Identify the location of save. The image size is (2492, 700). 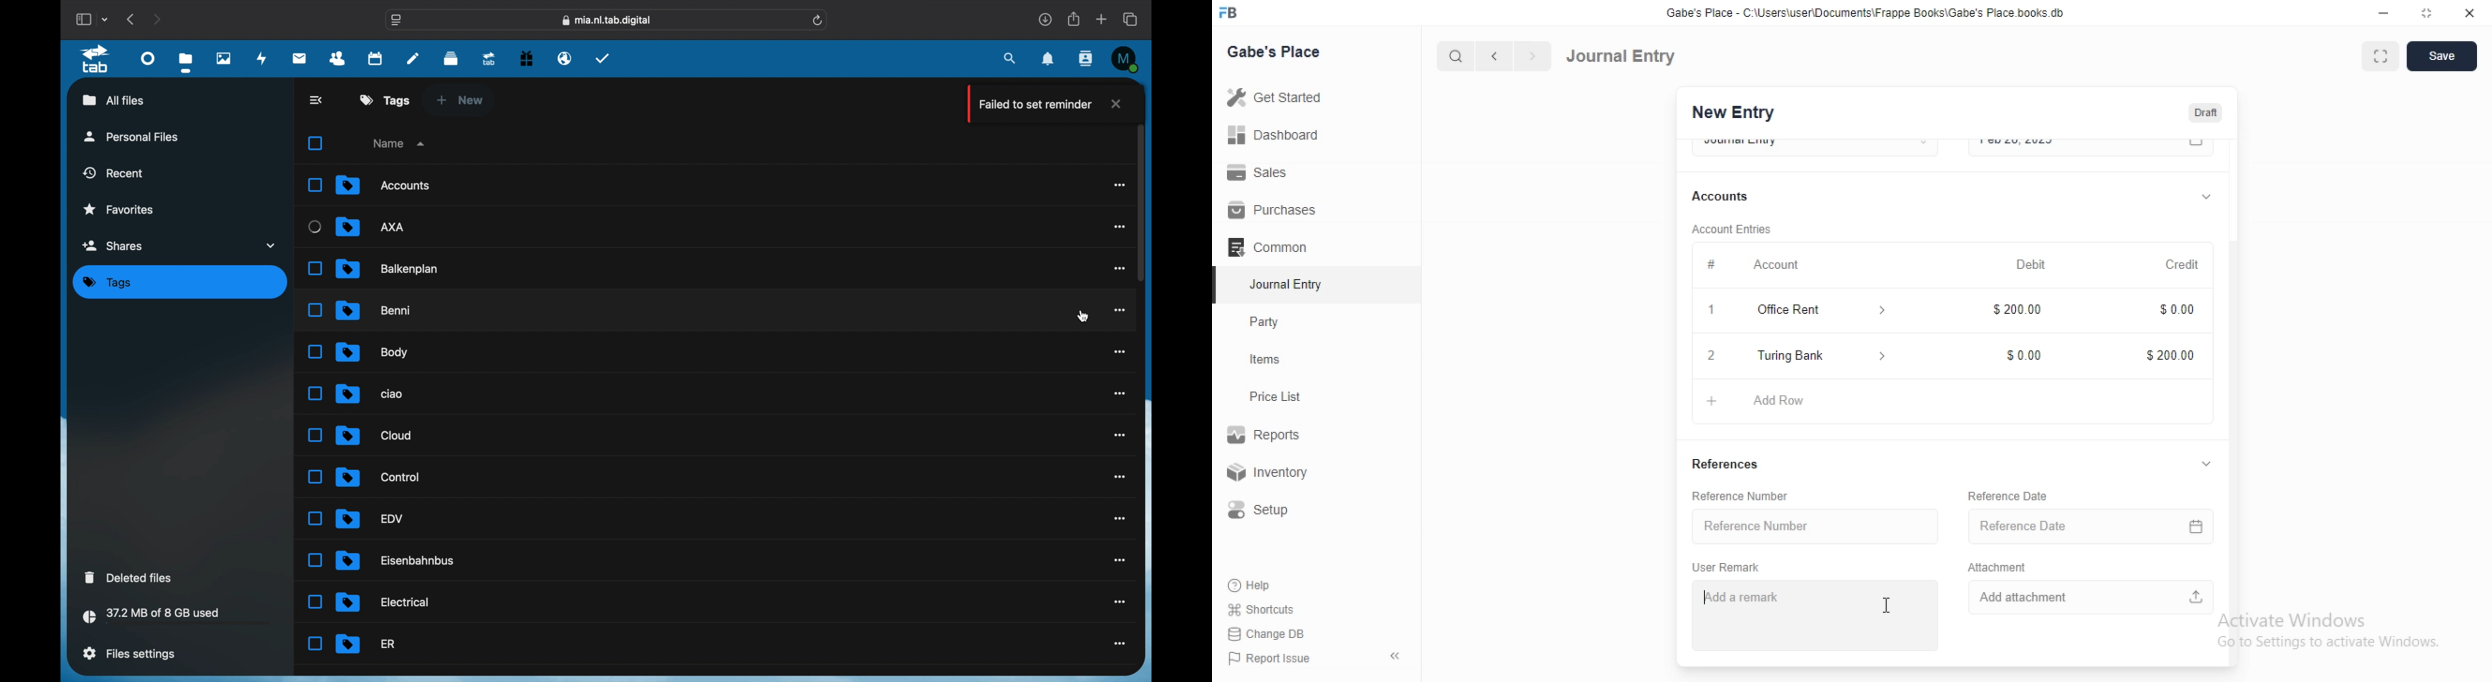
(2438, 58).